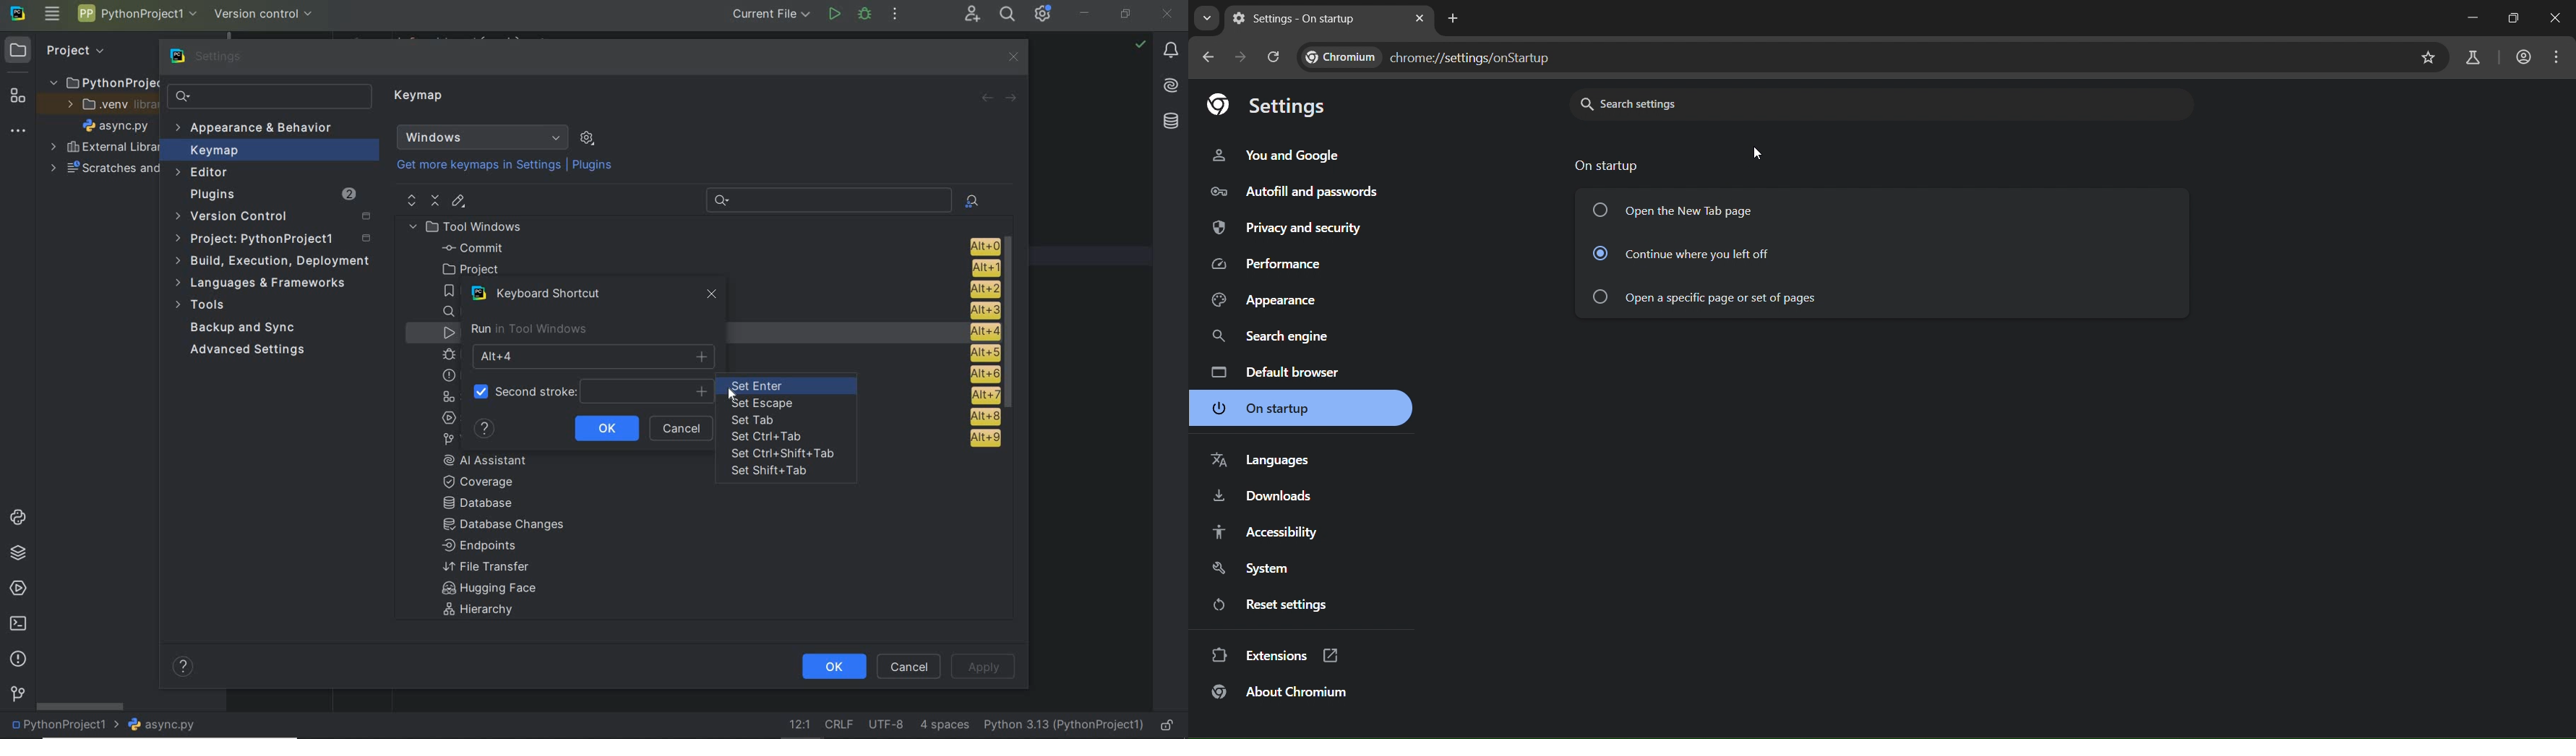  I want to click on notifications, so click(1172, 51).